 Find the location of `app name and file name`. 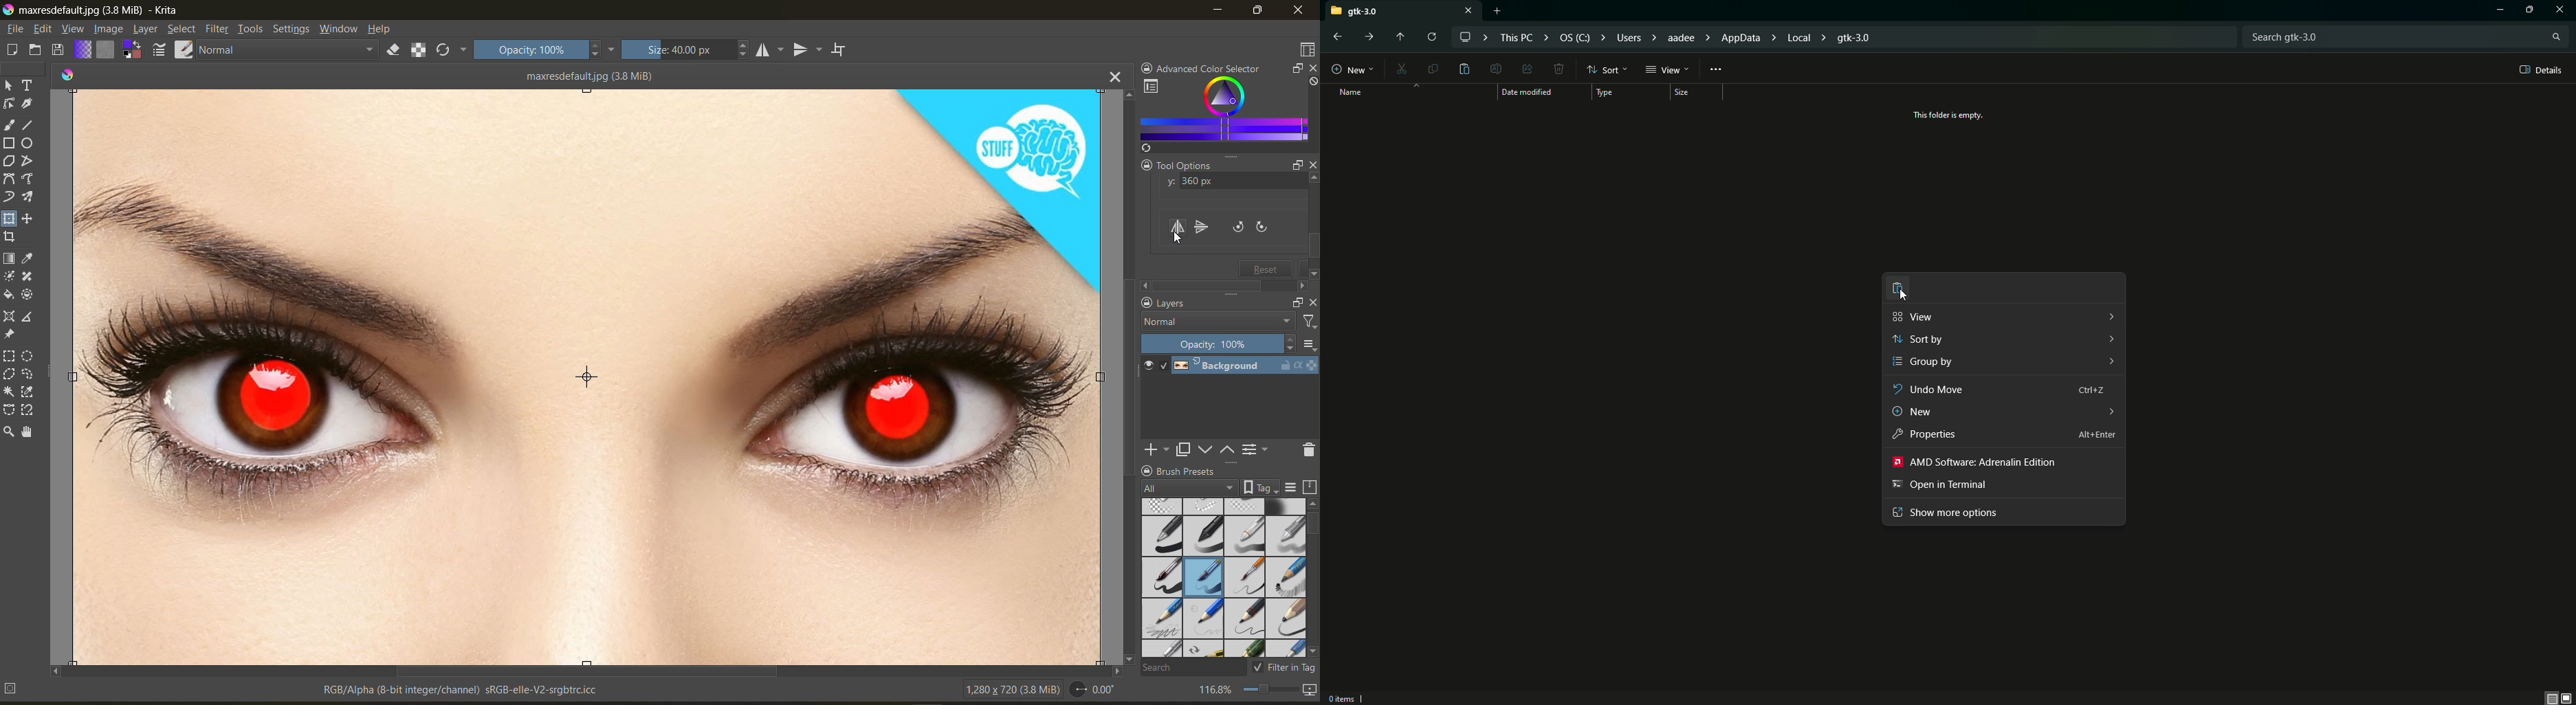

app name and file name is located at coordinates (98, 11).